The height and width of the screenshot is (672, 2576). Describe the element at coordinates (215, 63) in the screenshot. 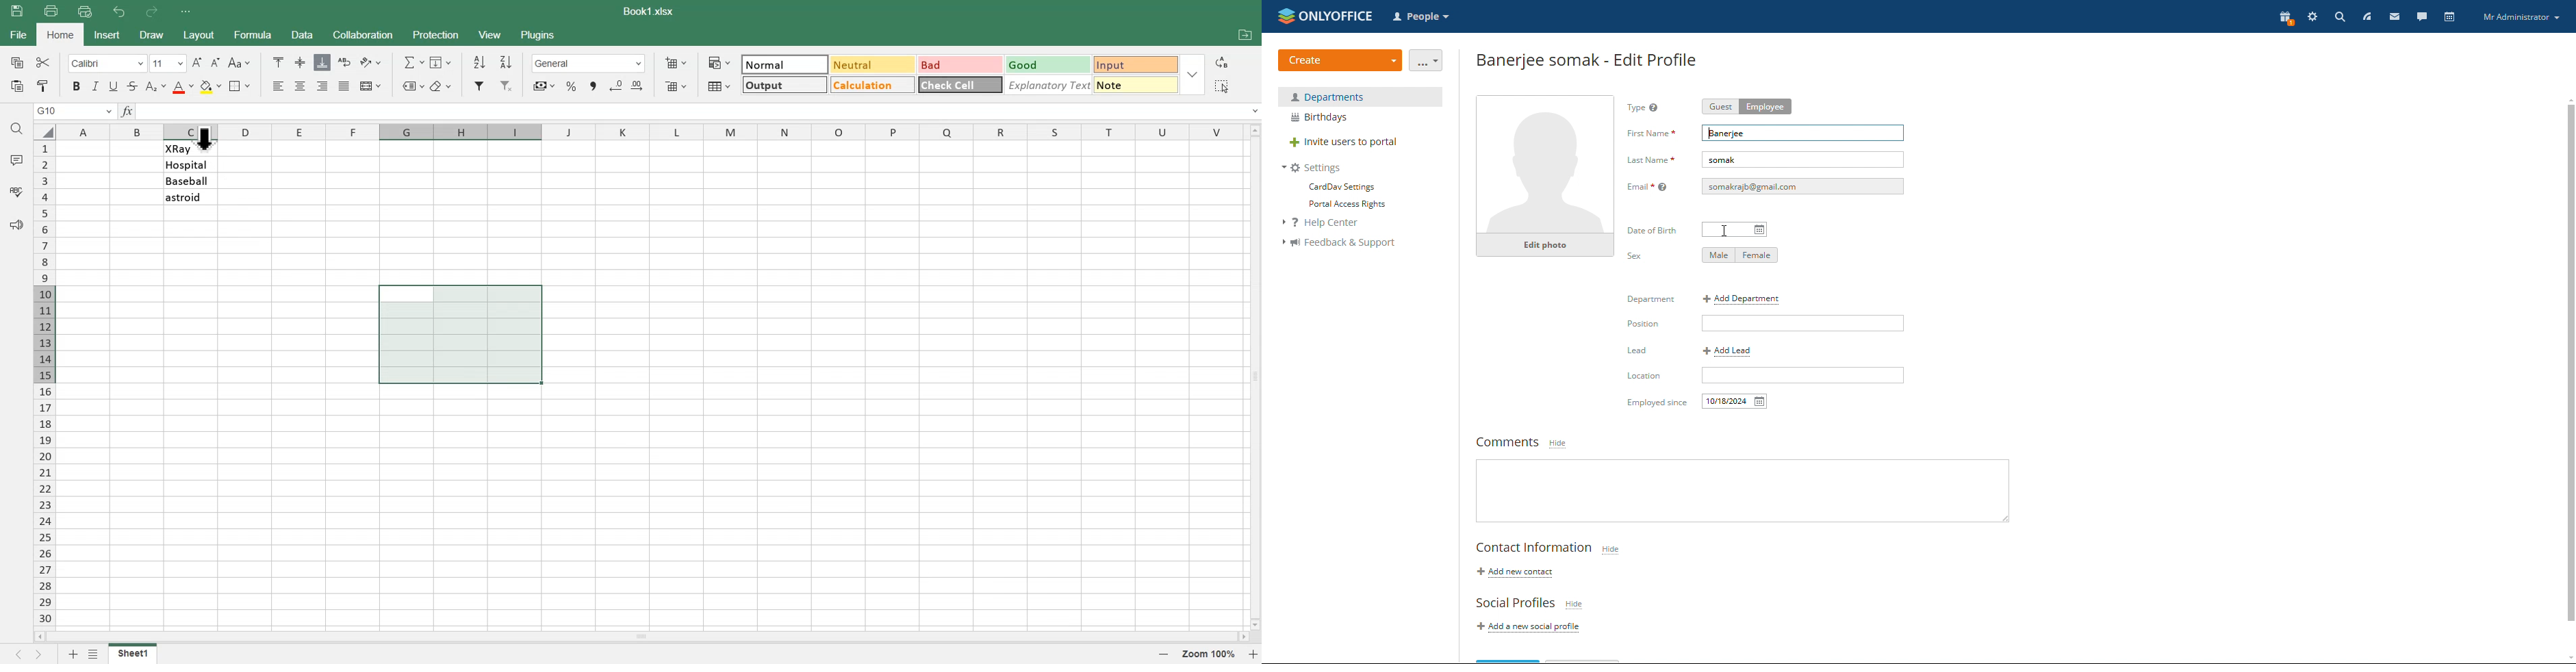

I see `Decrease Font Size` at that location.